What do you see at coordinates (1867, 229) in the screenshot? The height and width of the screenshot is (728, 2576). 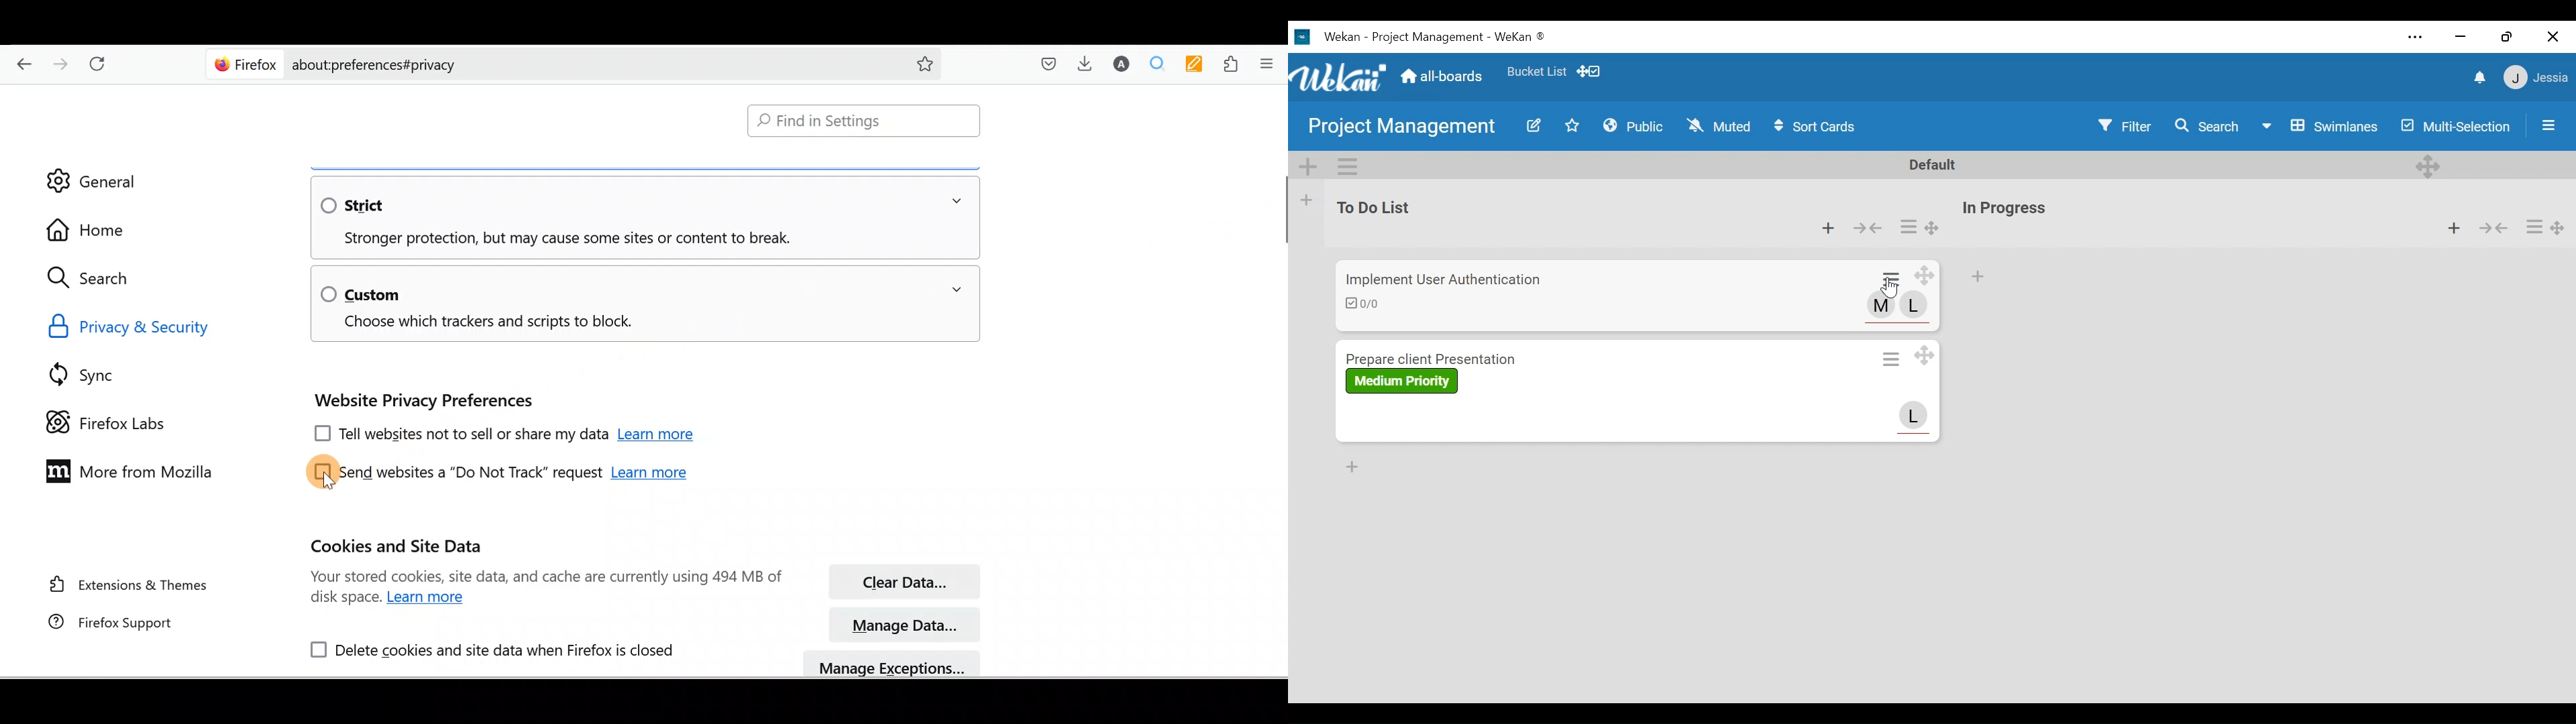 I see `Collapse` at bounding box center [1867, 229].